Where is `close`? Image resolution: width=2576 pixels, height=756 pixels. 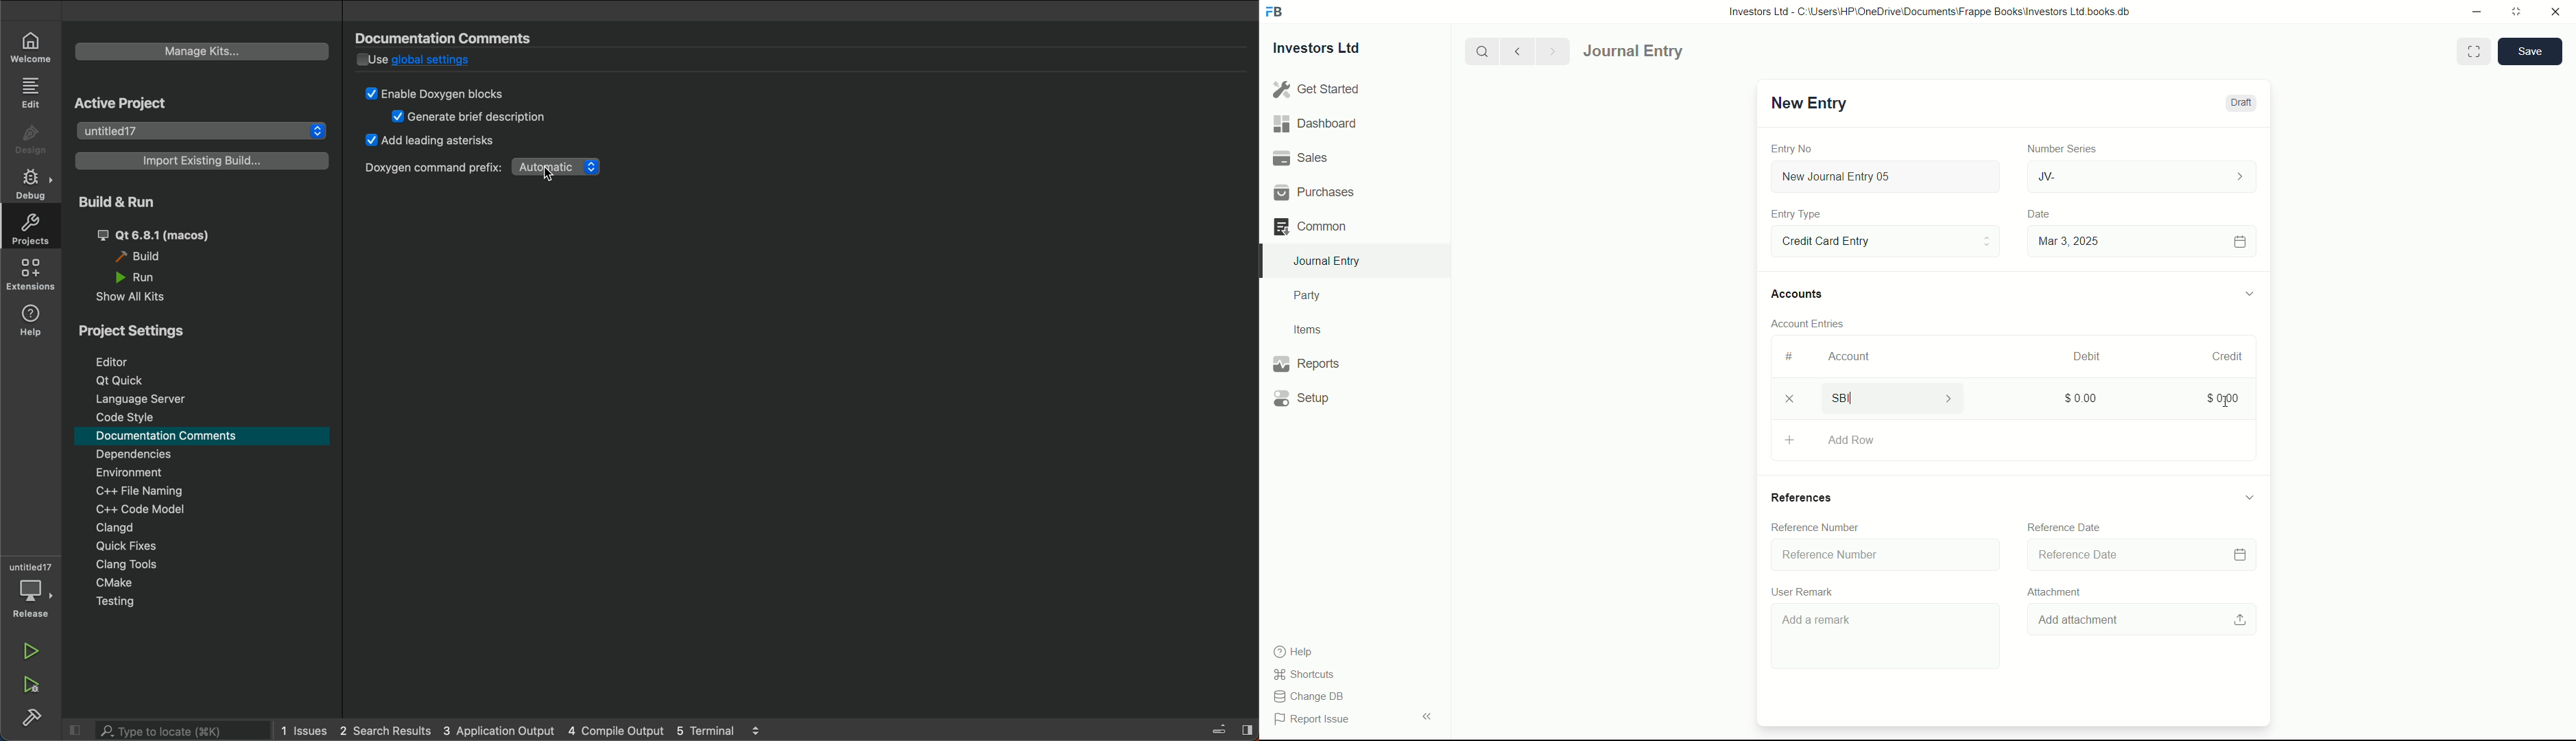 close is located at coordinates (2556, 12).